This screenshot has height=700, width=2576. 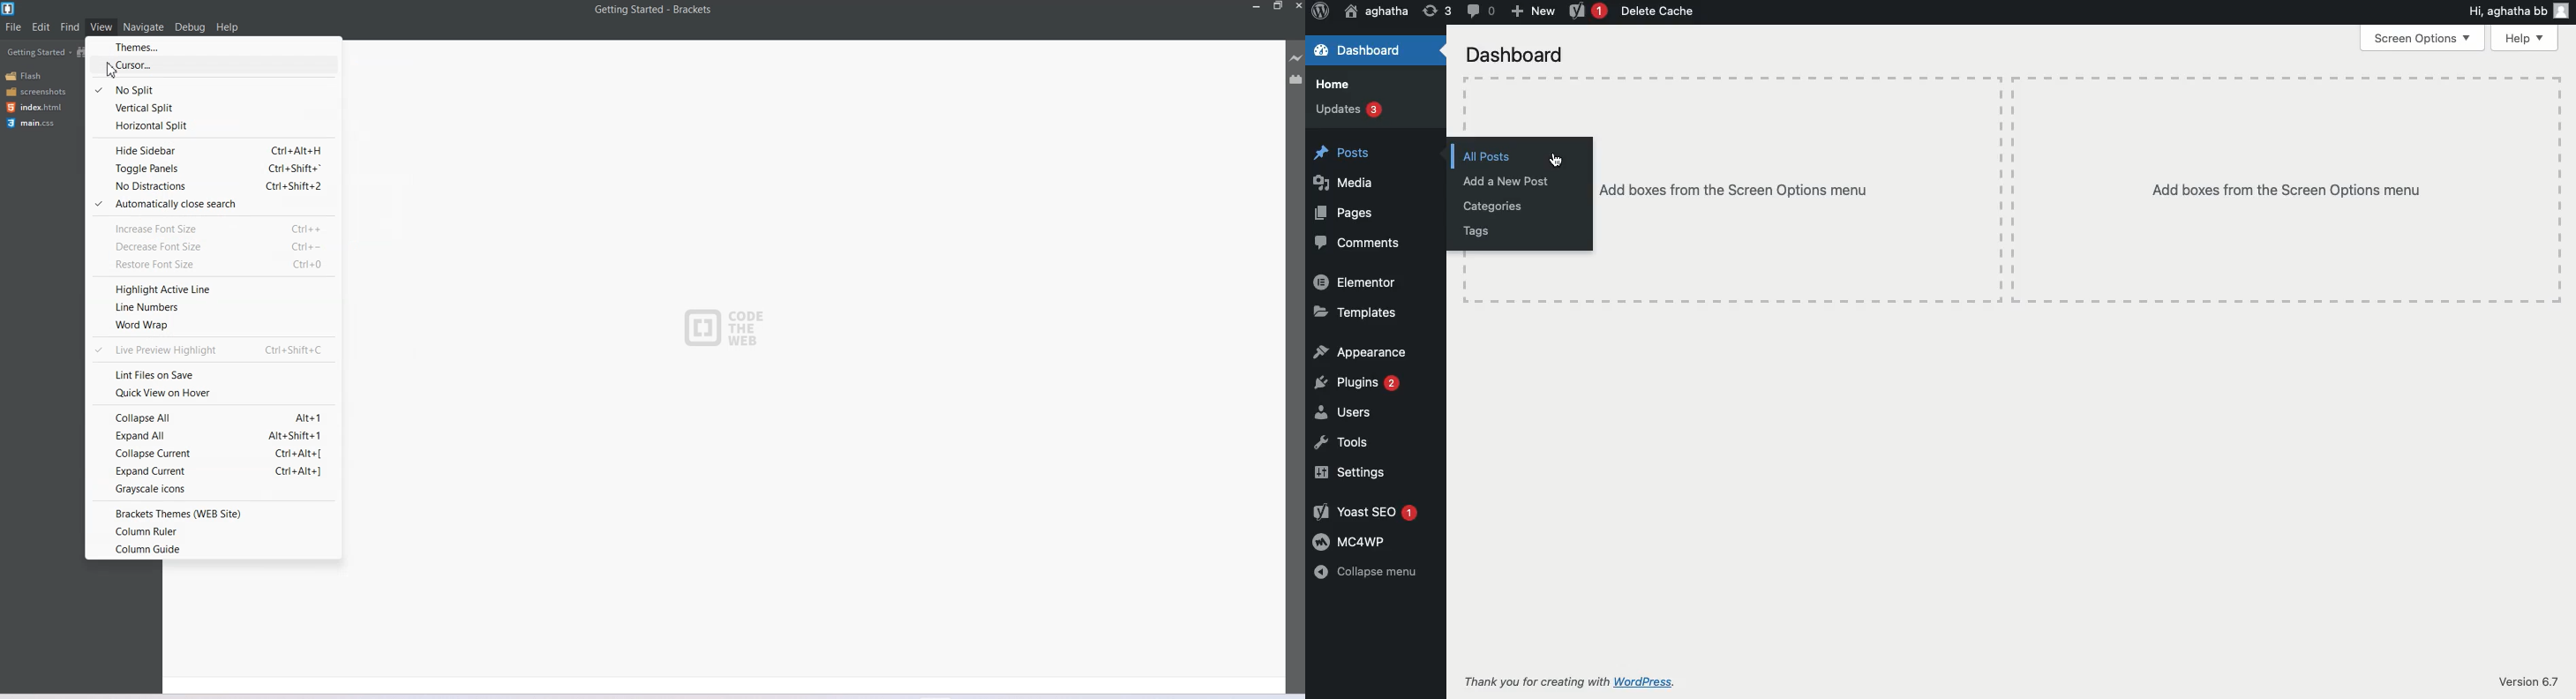 What do you see at coordinates (213, 394) in the screenshot?
I see `Quick view on Hover` at bounding box center [213, 394].